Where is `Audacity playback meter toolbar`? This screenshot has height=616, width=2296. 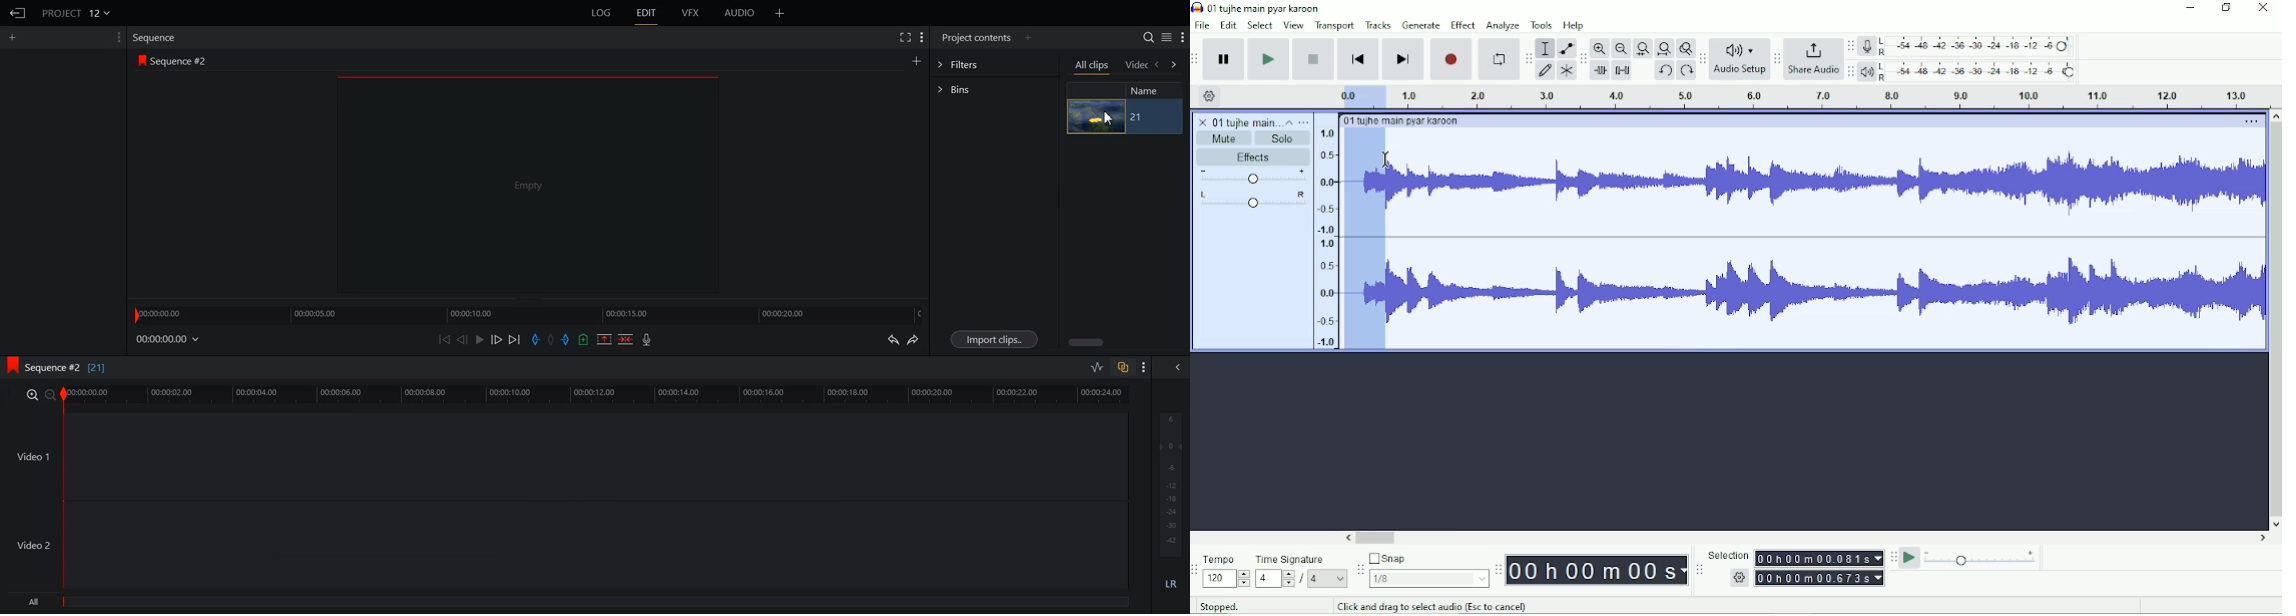 Audacity playback meter toolbar is located at coordinates (1850, 71).